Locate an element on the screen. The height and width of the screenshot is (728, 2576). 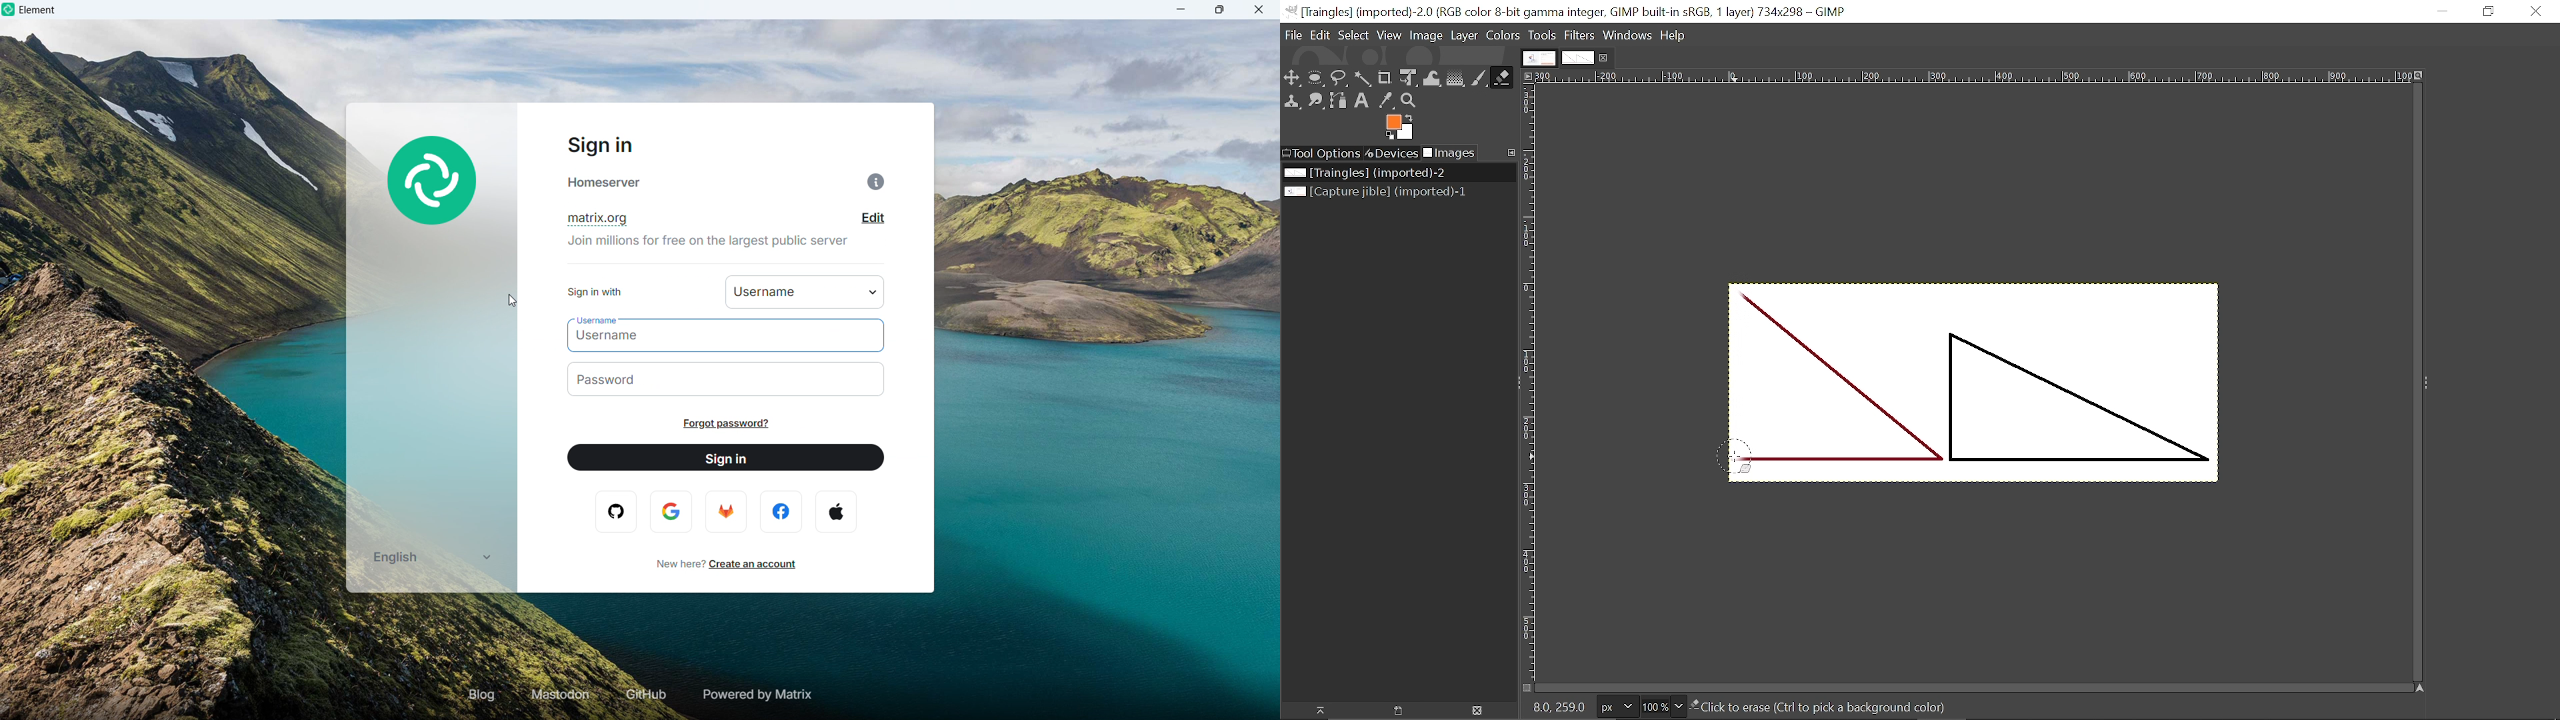
Eraser tool is located at coordinates (1502, 77).